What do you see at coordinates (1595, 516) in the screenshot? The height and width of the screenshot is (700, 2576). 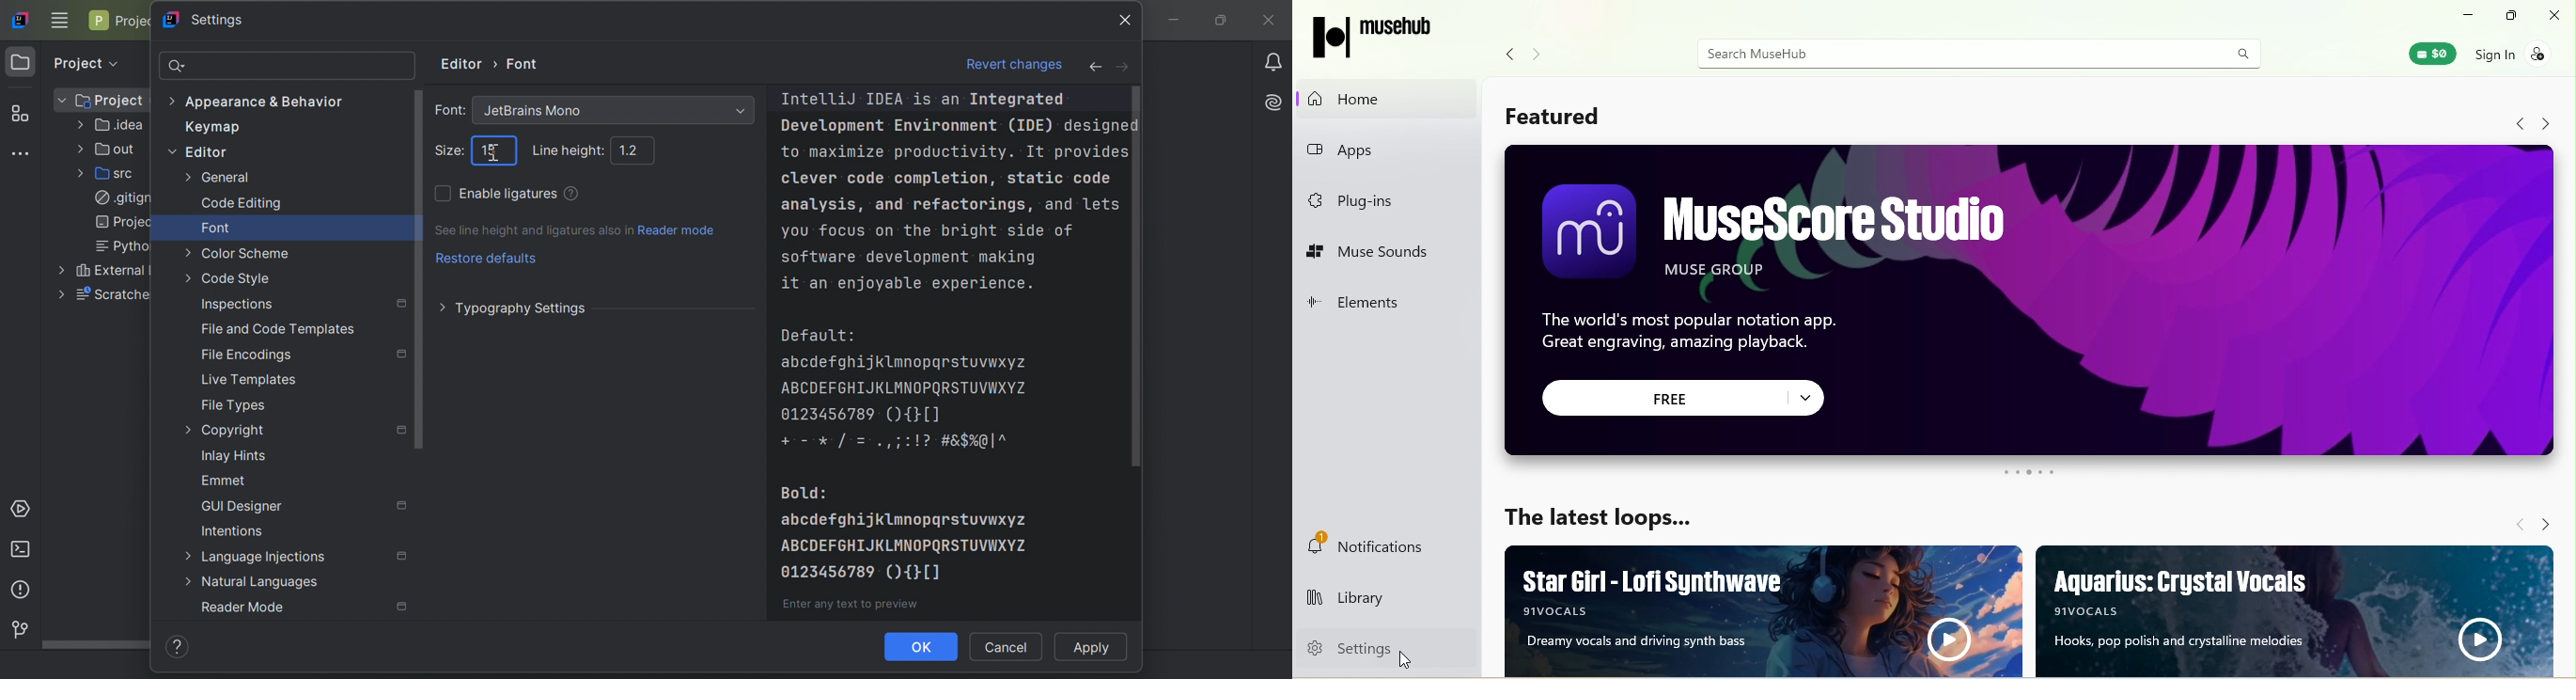 I see `The latest loops` at bounding box center [1595, 516].